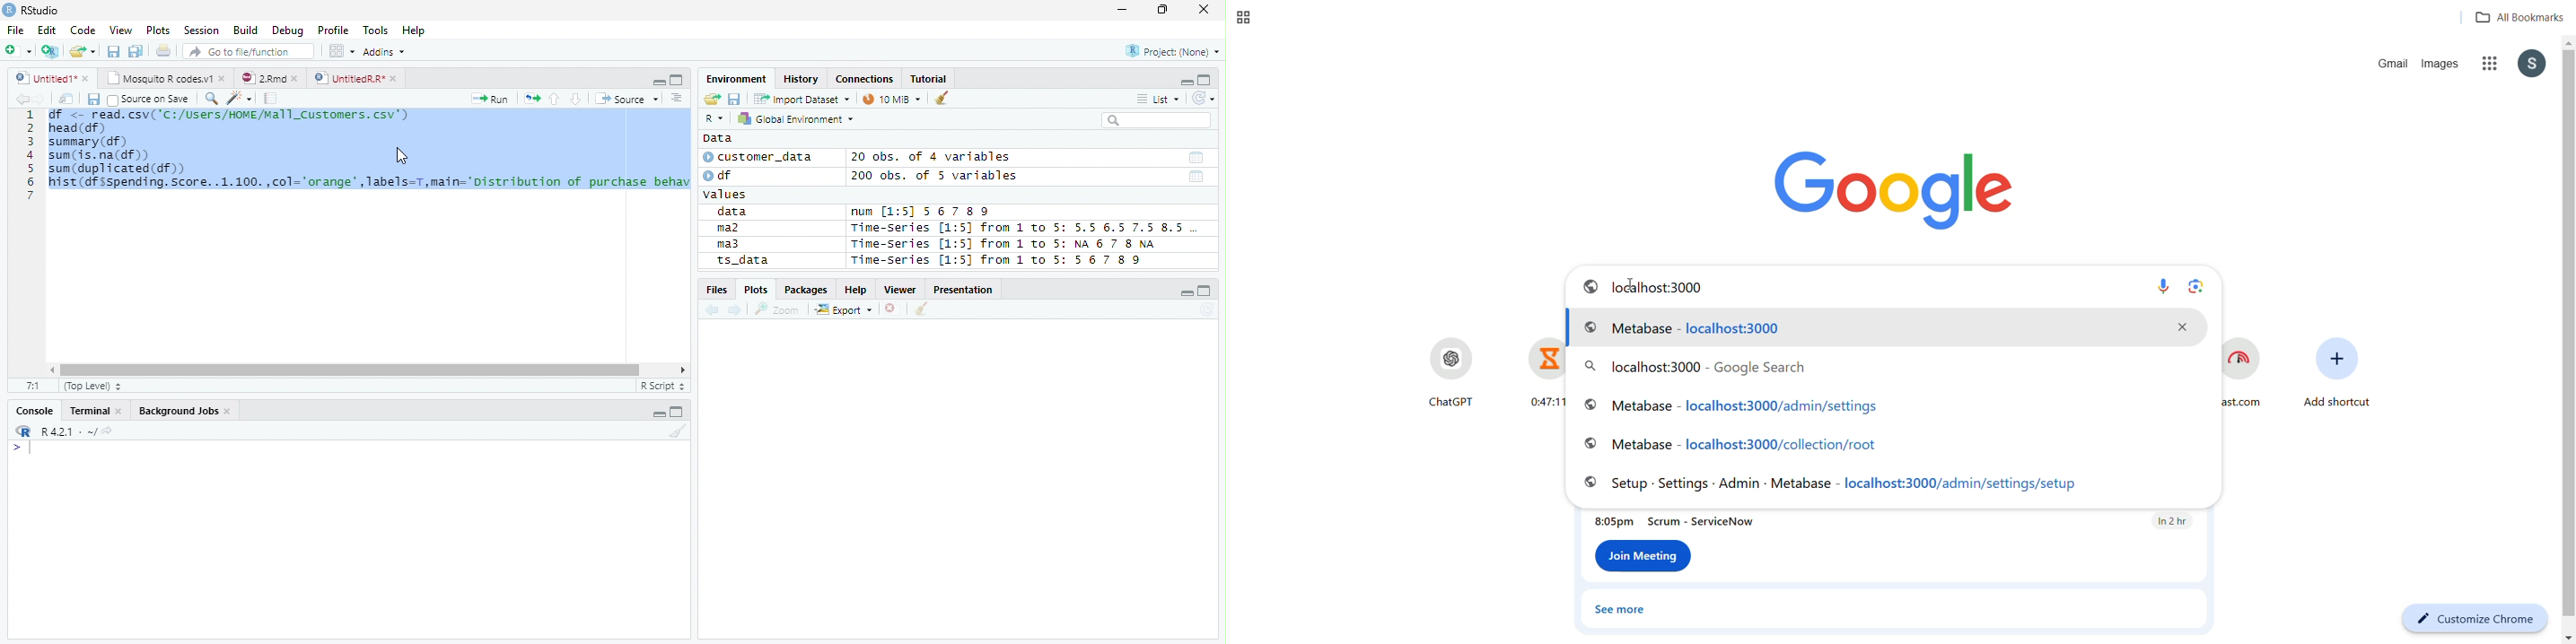 The height and width of the screenshot is (644, 2576). What do you see at coordinates (357, 79) in the screenshot?
I see `UnititledR.R` at bounding box center [357, 79].